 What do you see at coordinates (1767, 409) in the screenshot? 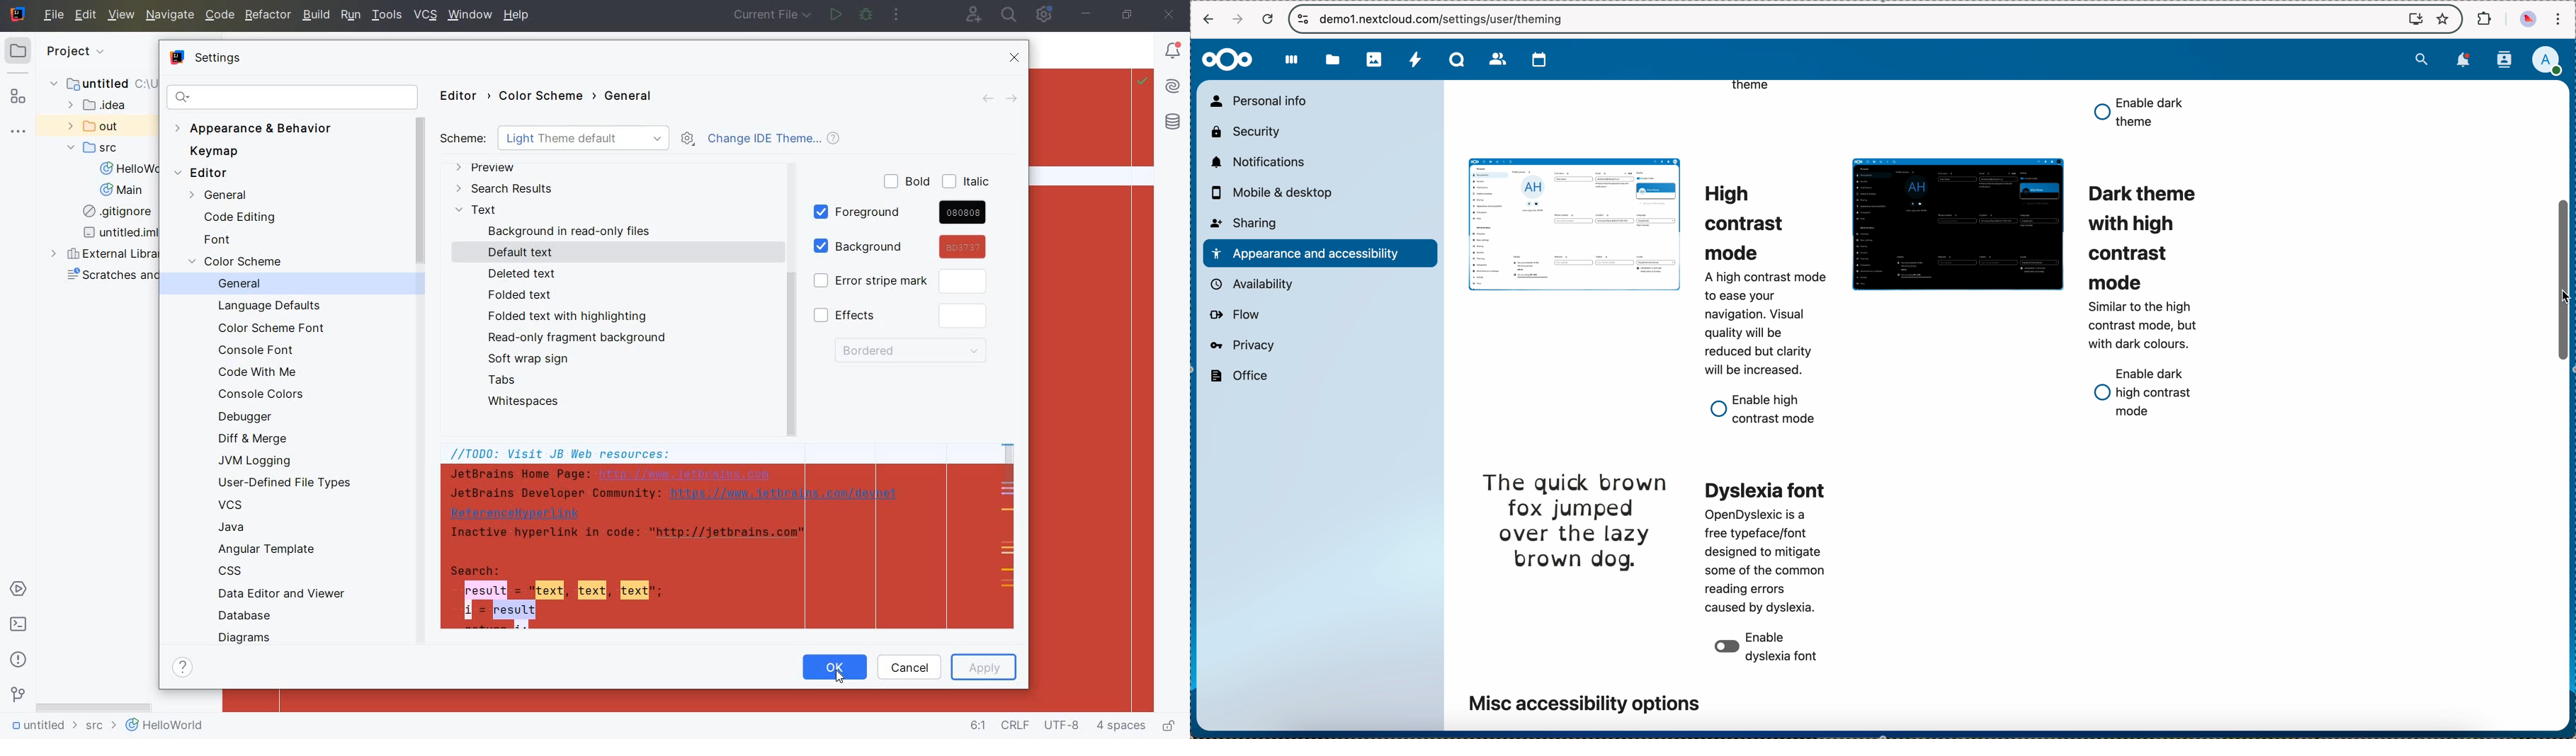
I see `enable high contrast mode` at bounding box center [1767, 409].